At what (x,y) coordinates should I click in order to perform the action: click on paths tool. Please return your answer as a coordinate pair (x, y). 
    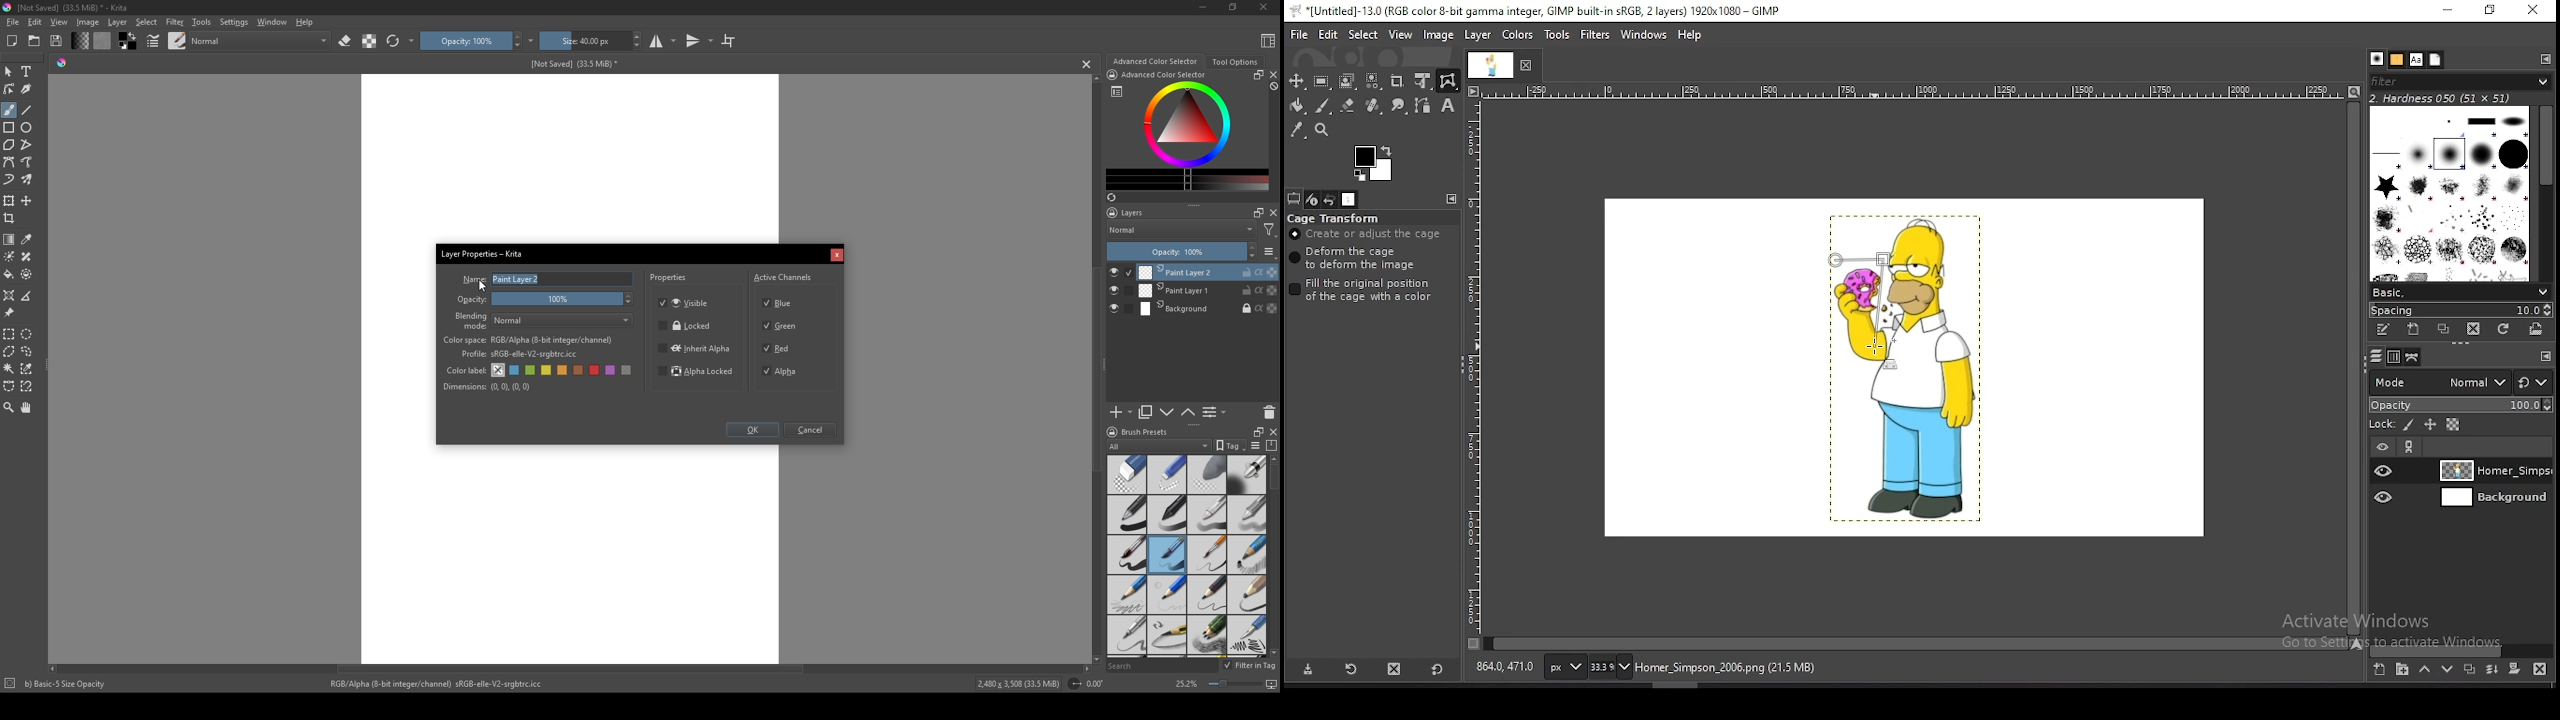
    Looking at the image, I should click on (1422, 105).